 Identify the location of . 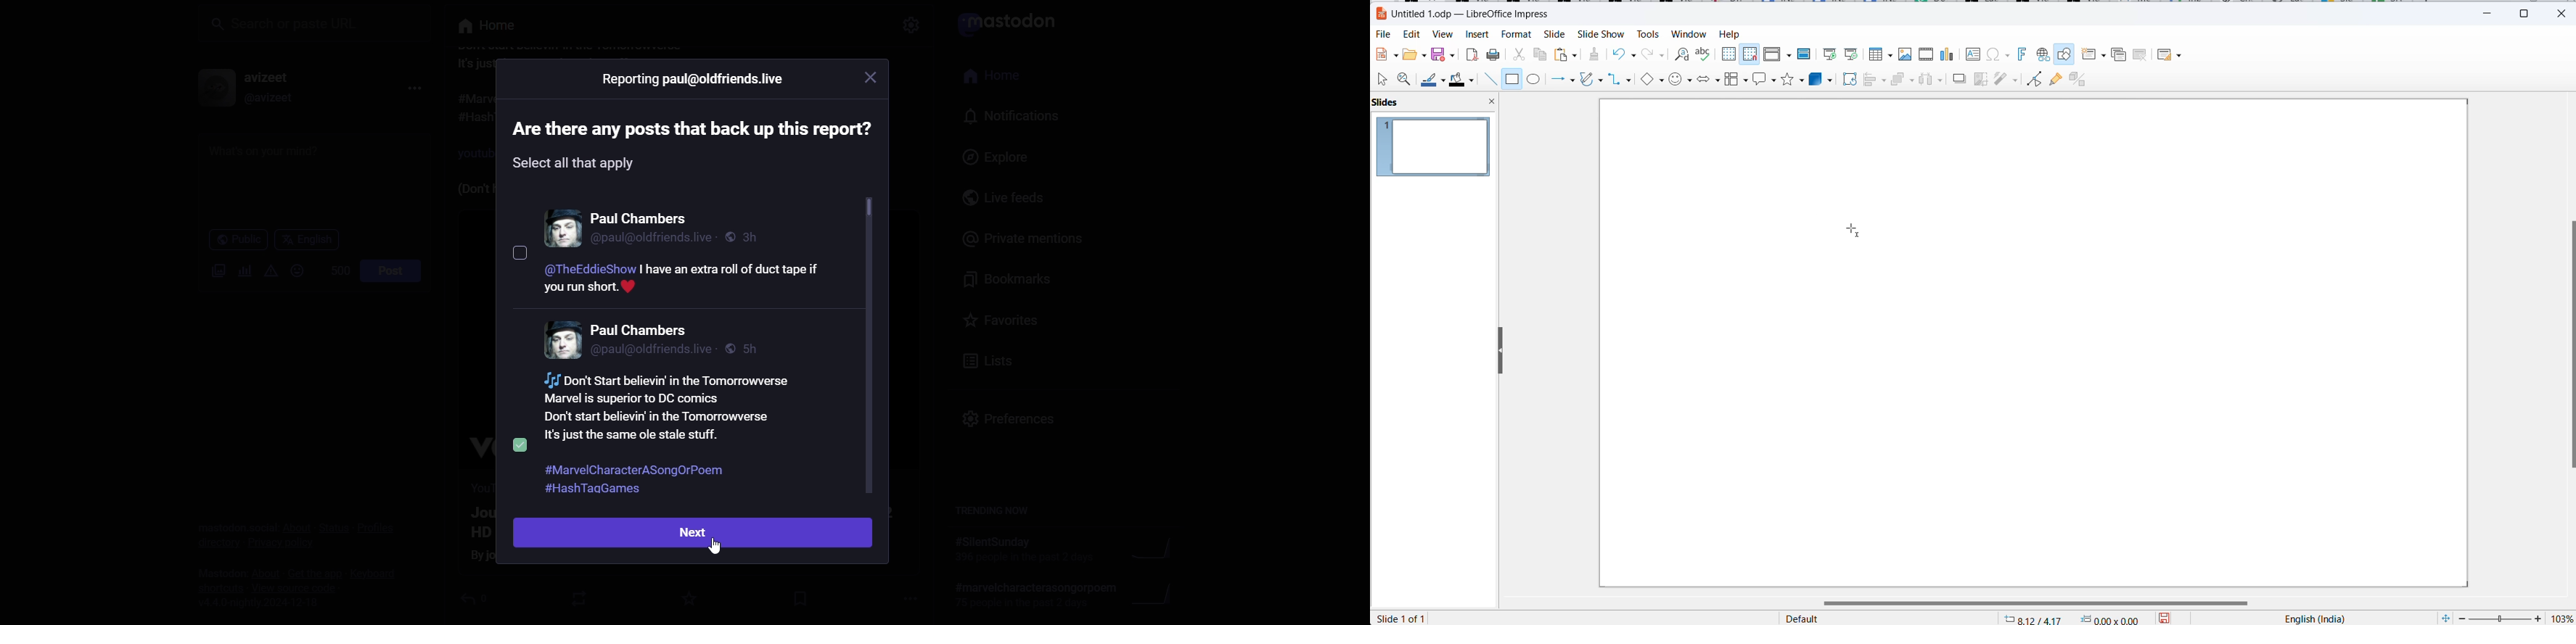
(636, 470).